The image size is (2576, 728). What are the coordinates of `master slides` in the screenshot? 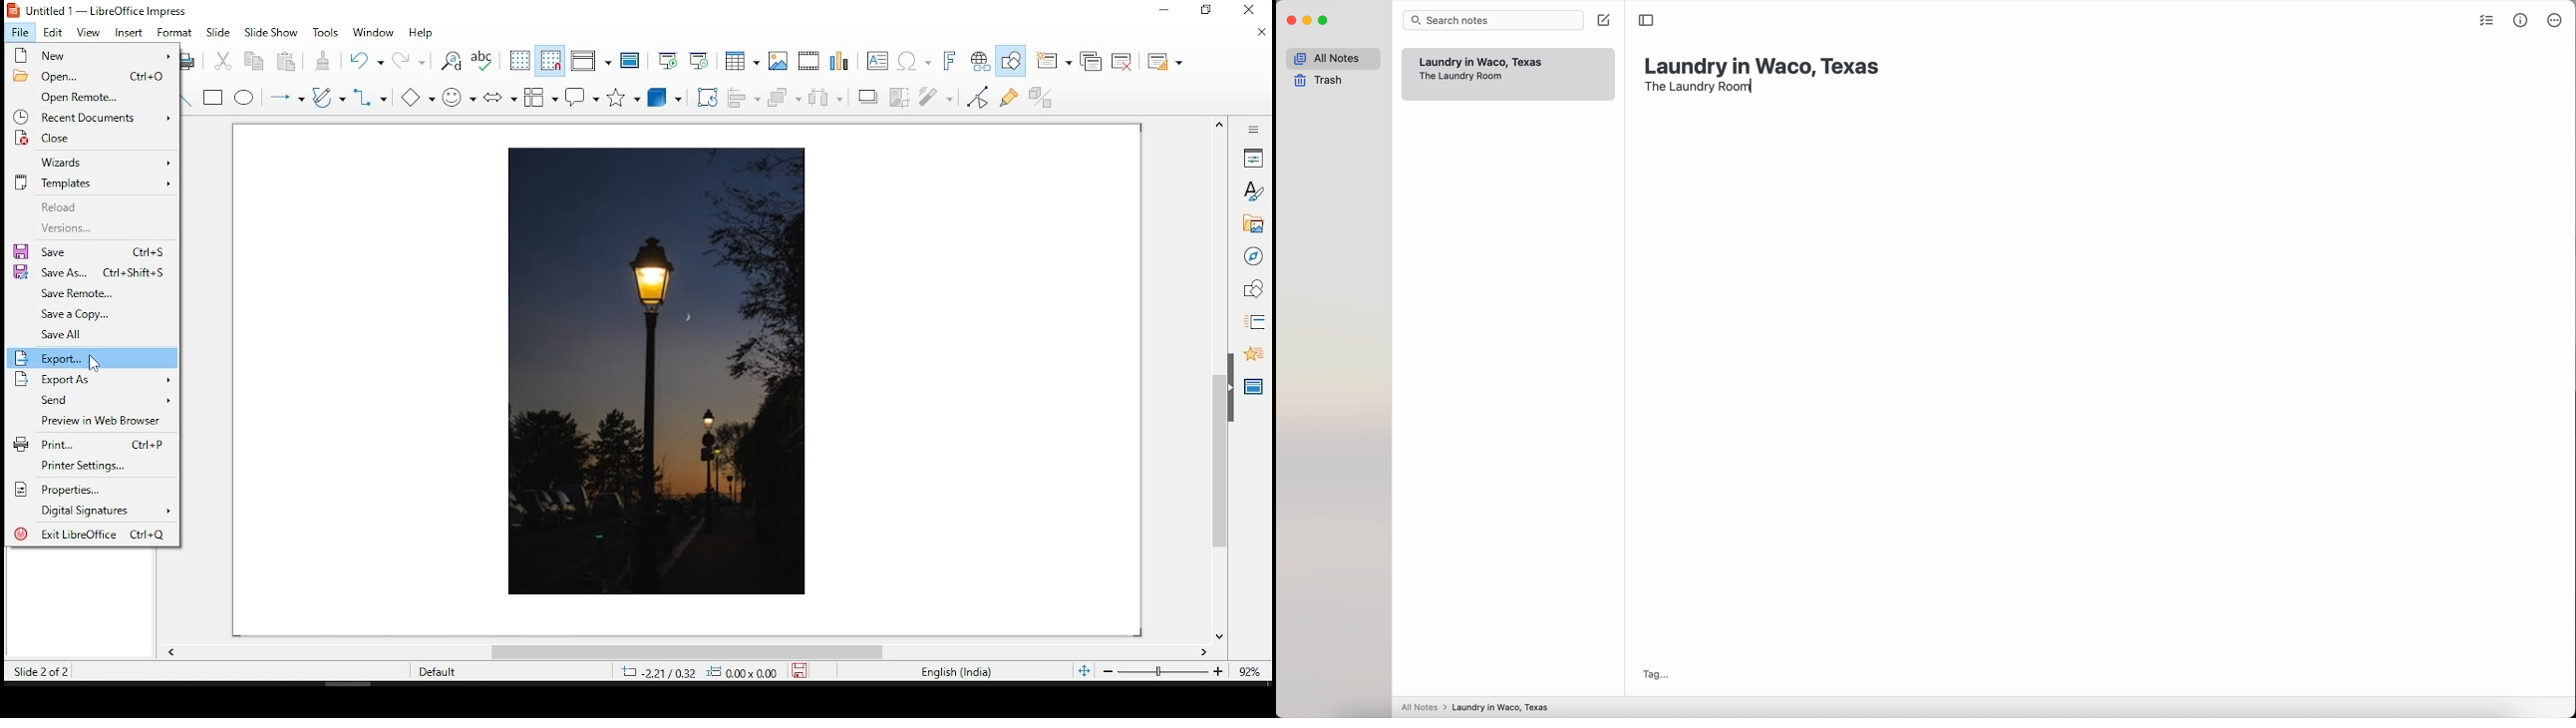 It's located at (1255, 386).